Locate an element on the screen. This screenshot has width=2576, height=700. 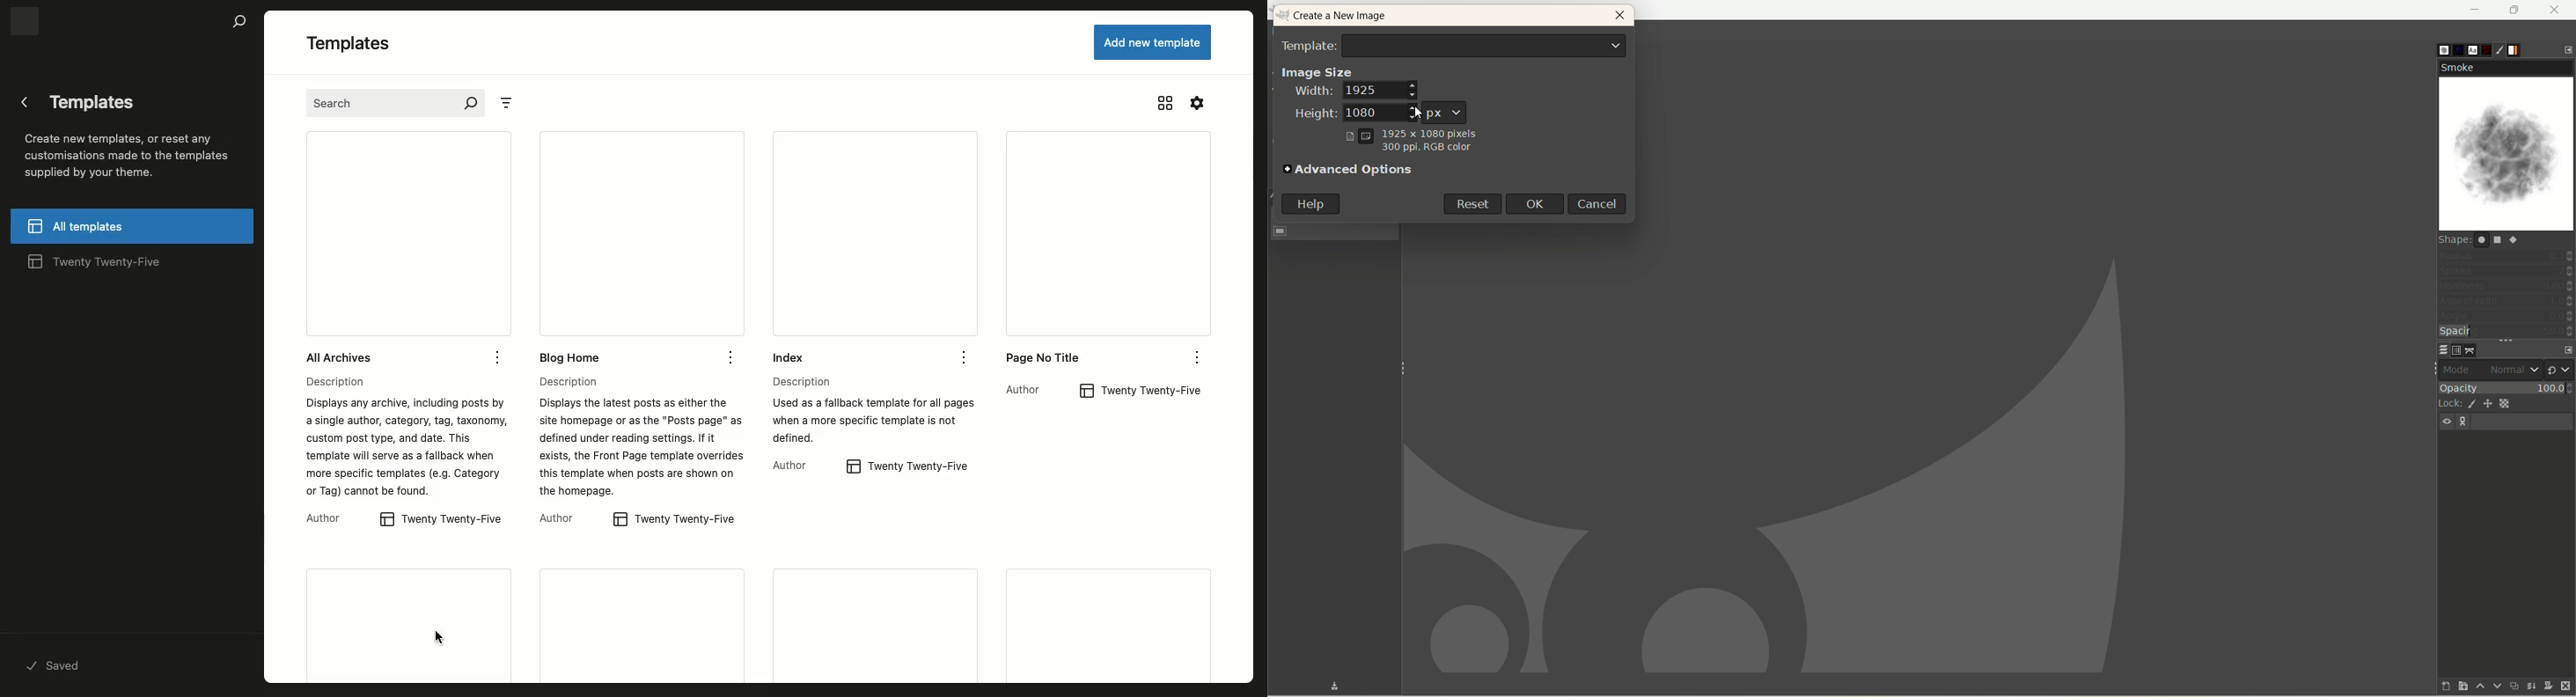
View is located at coordinates (760, 232).